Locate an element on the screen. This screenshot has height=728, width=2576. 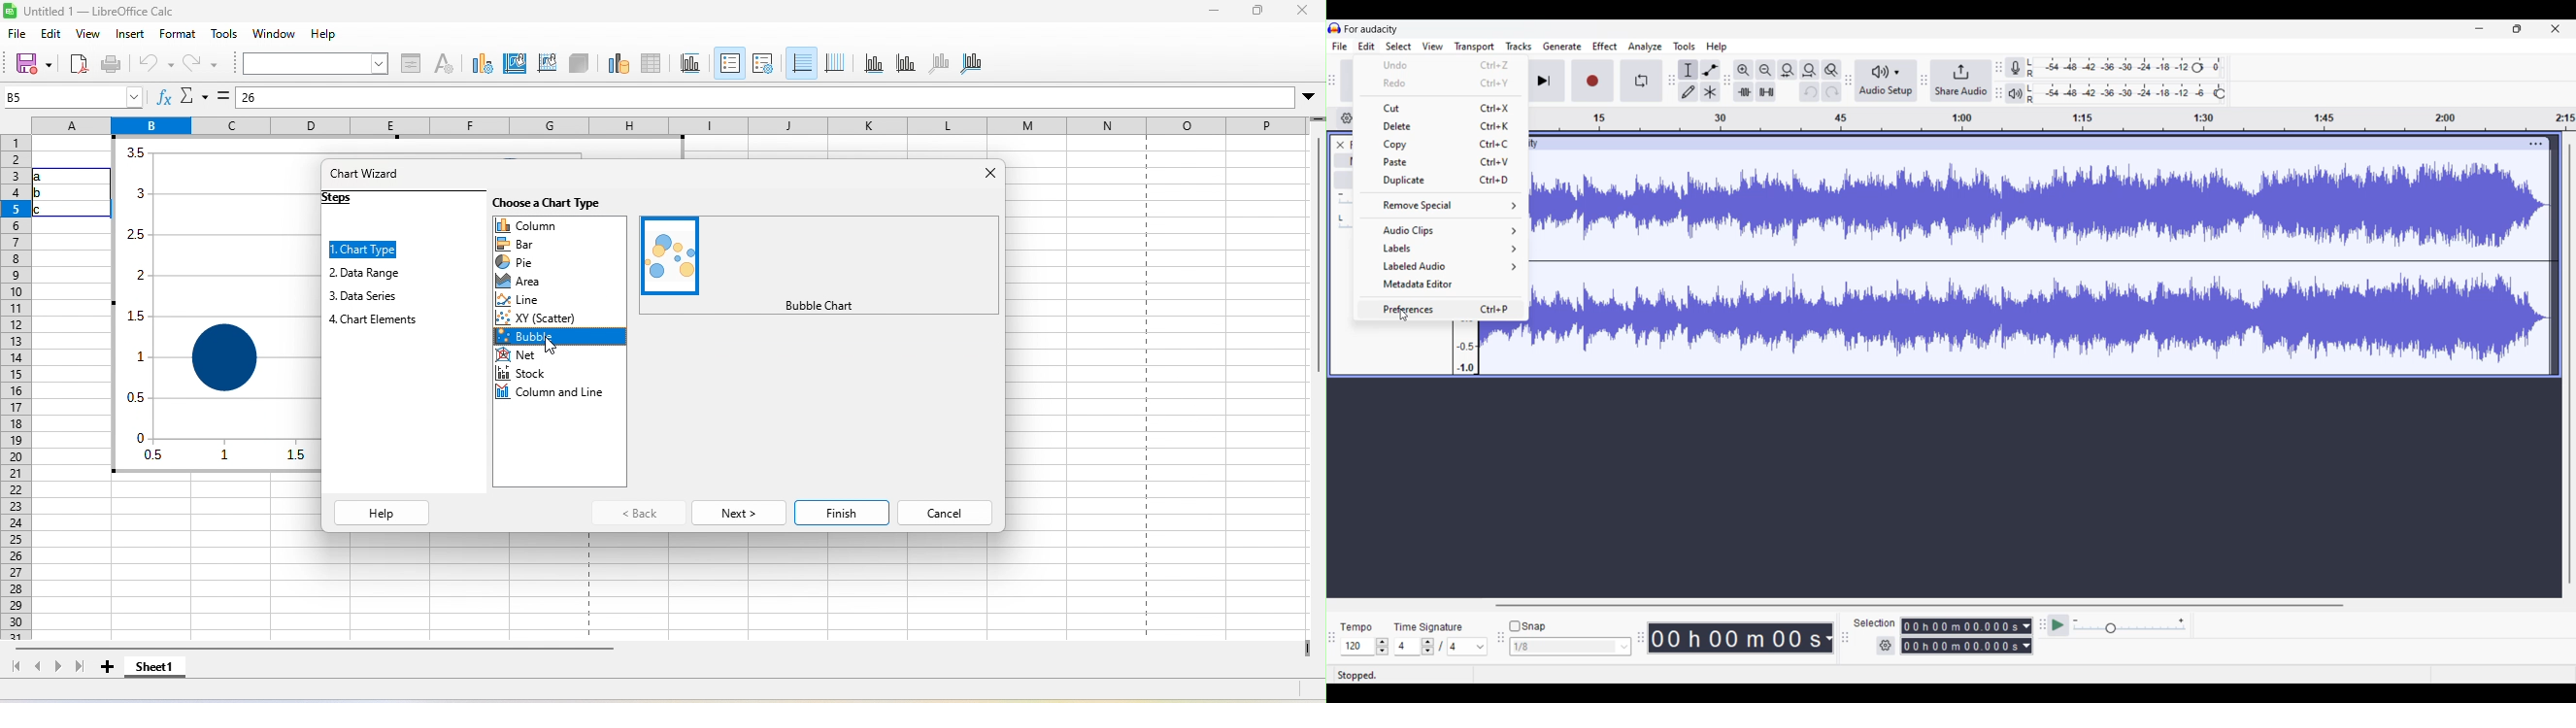
file is located at coordinates (22, 35).